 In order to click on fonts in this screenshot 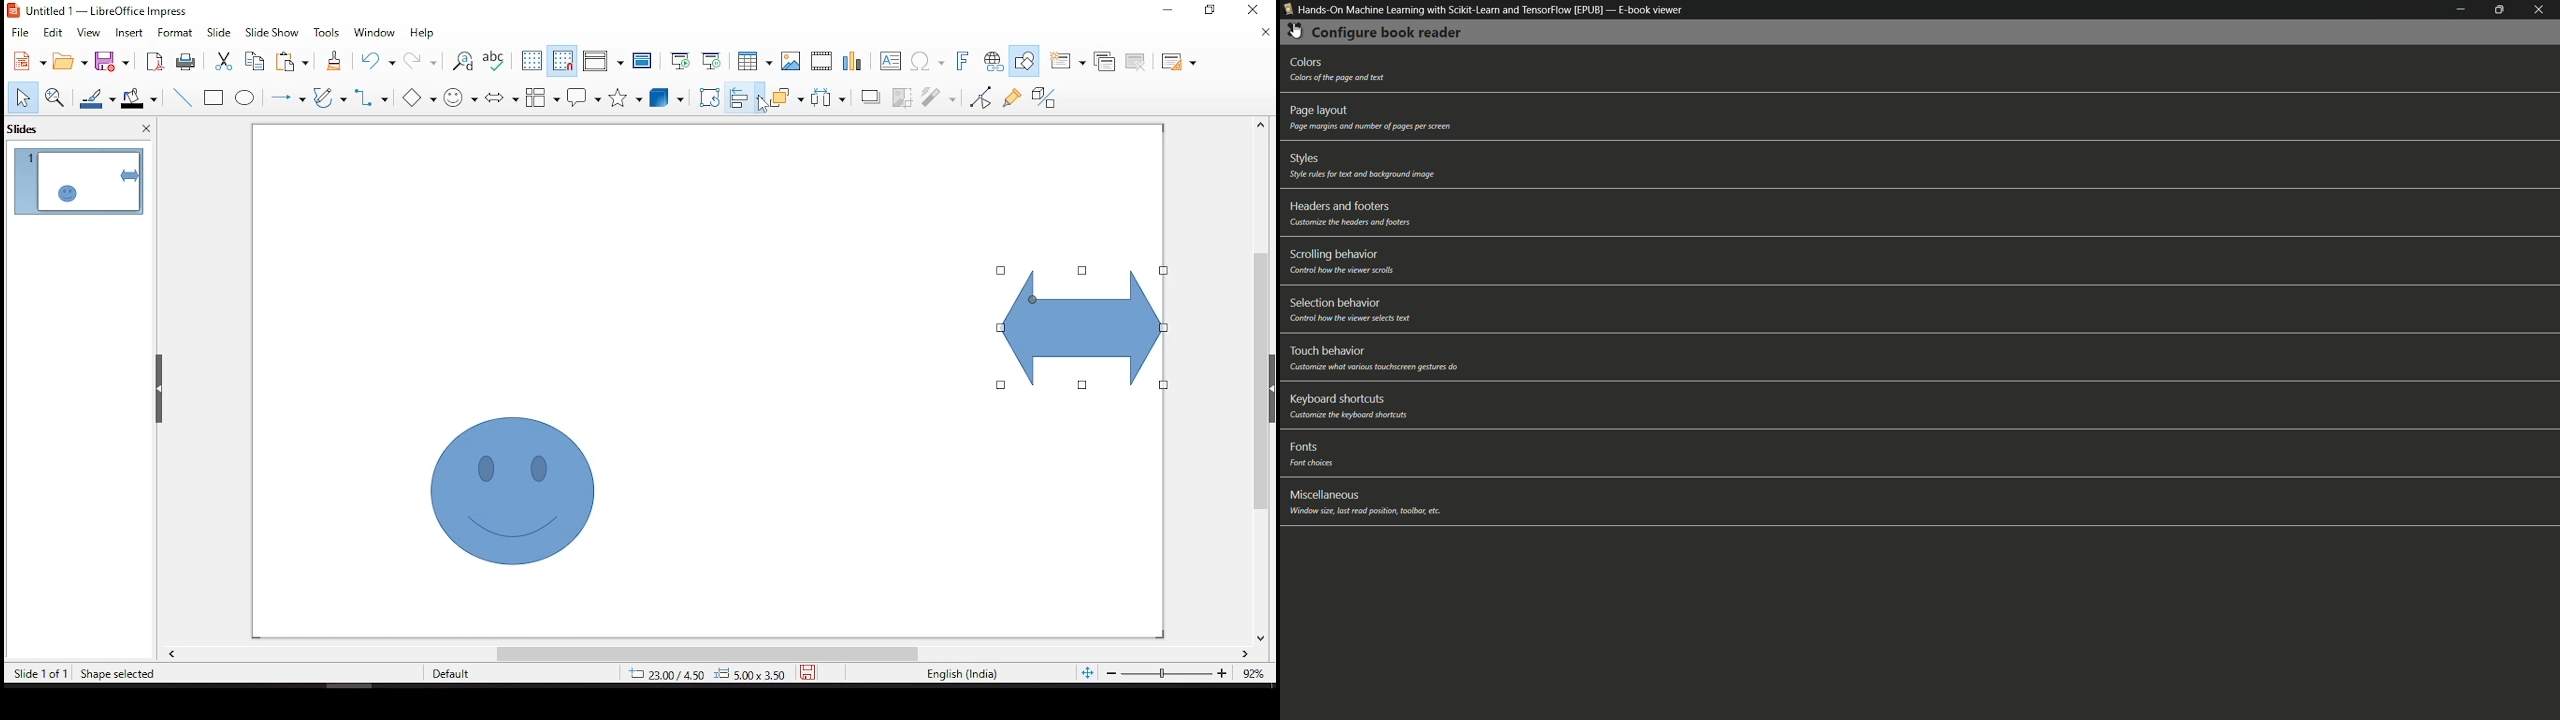, I will do `click(1301, 447)`.